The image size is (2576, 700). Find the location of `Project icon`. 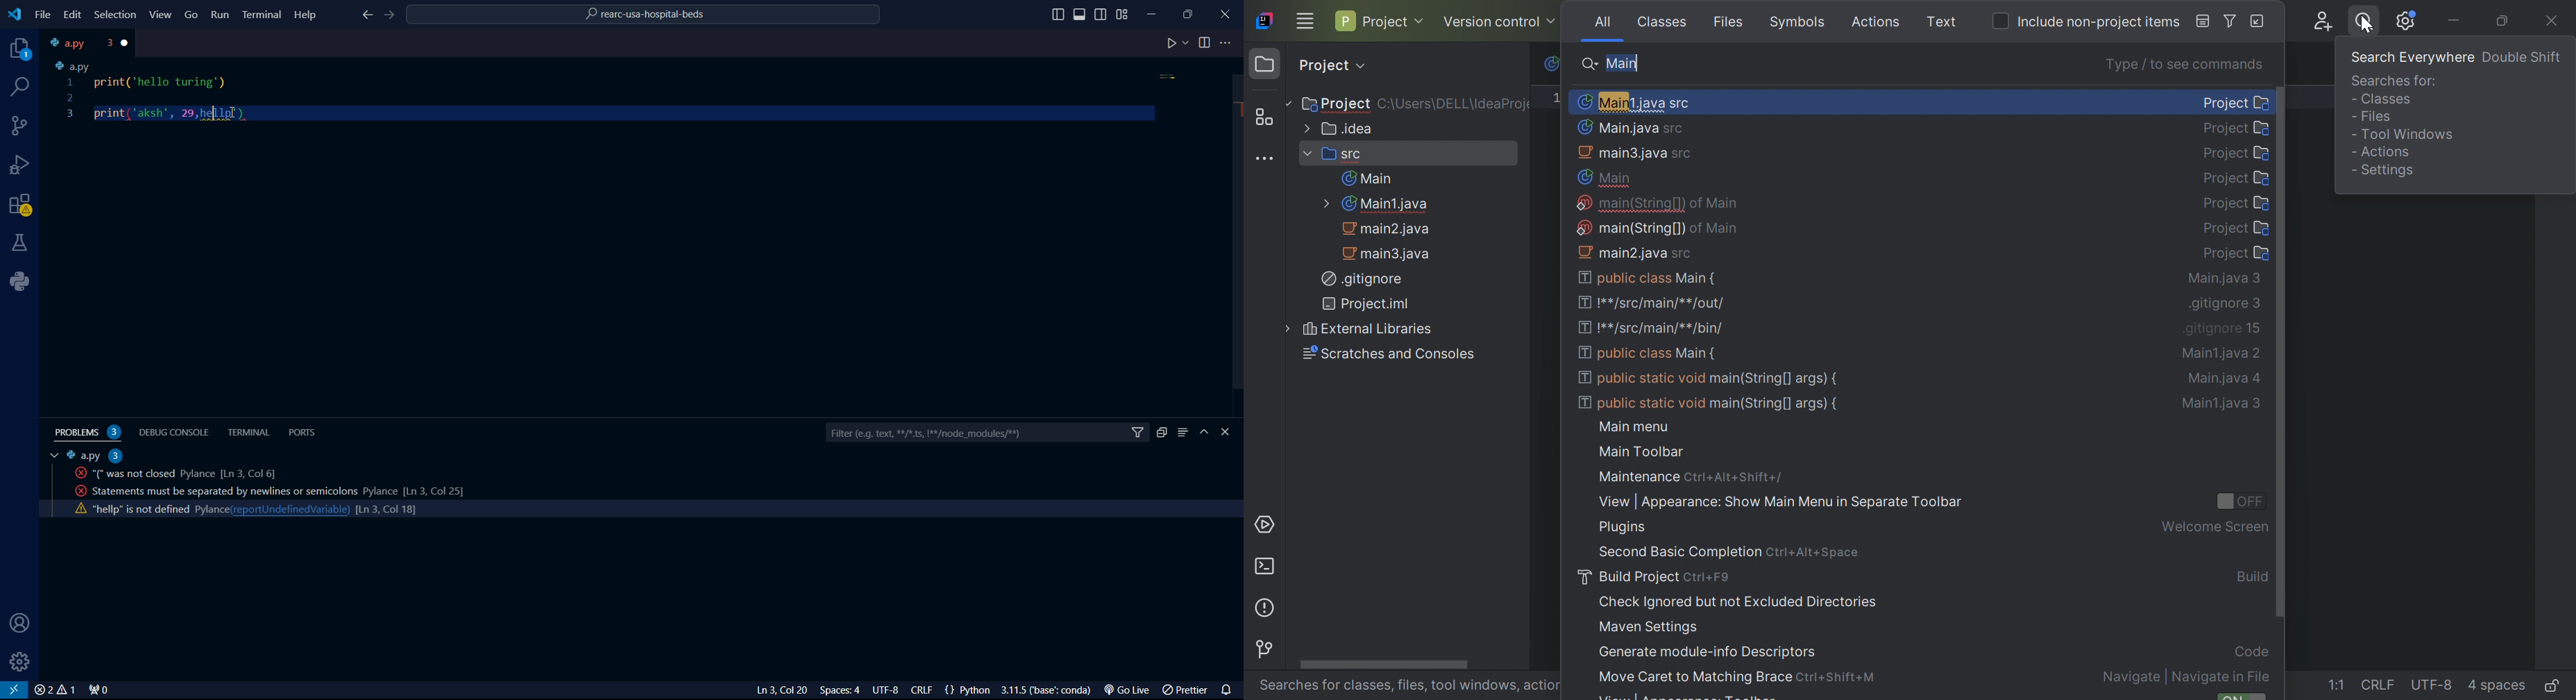

Project icon is located at coordinates (1264, 67).